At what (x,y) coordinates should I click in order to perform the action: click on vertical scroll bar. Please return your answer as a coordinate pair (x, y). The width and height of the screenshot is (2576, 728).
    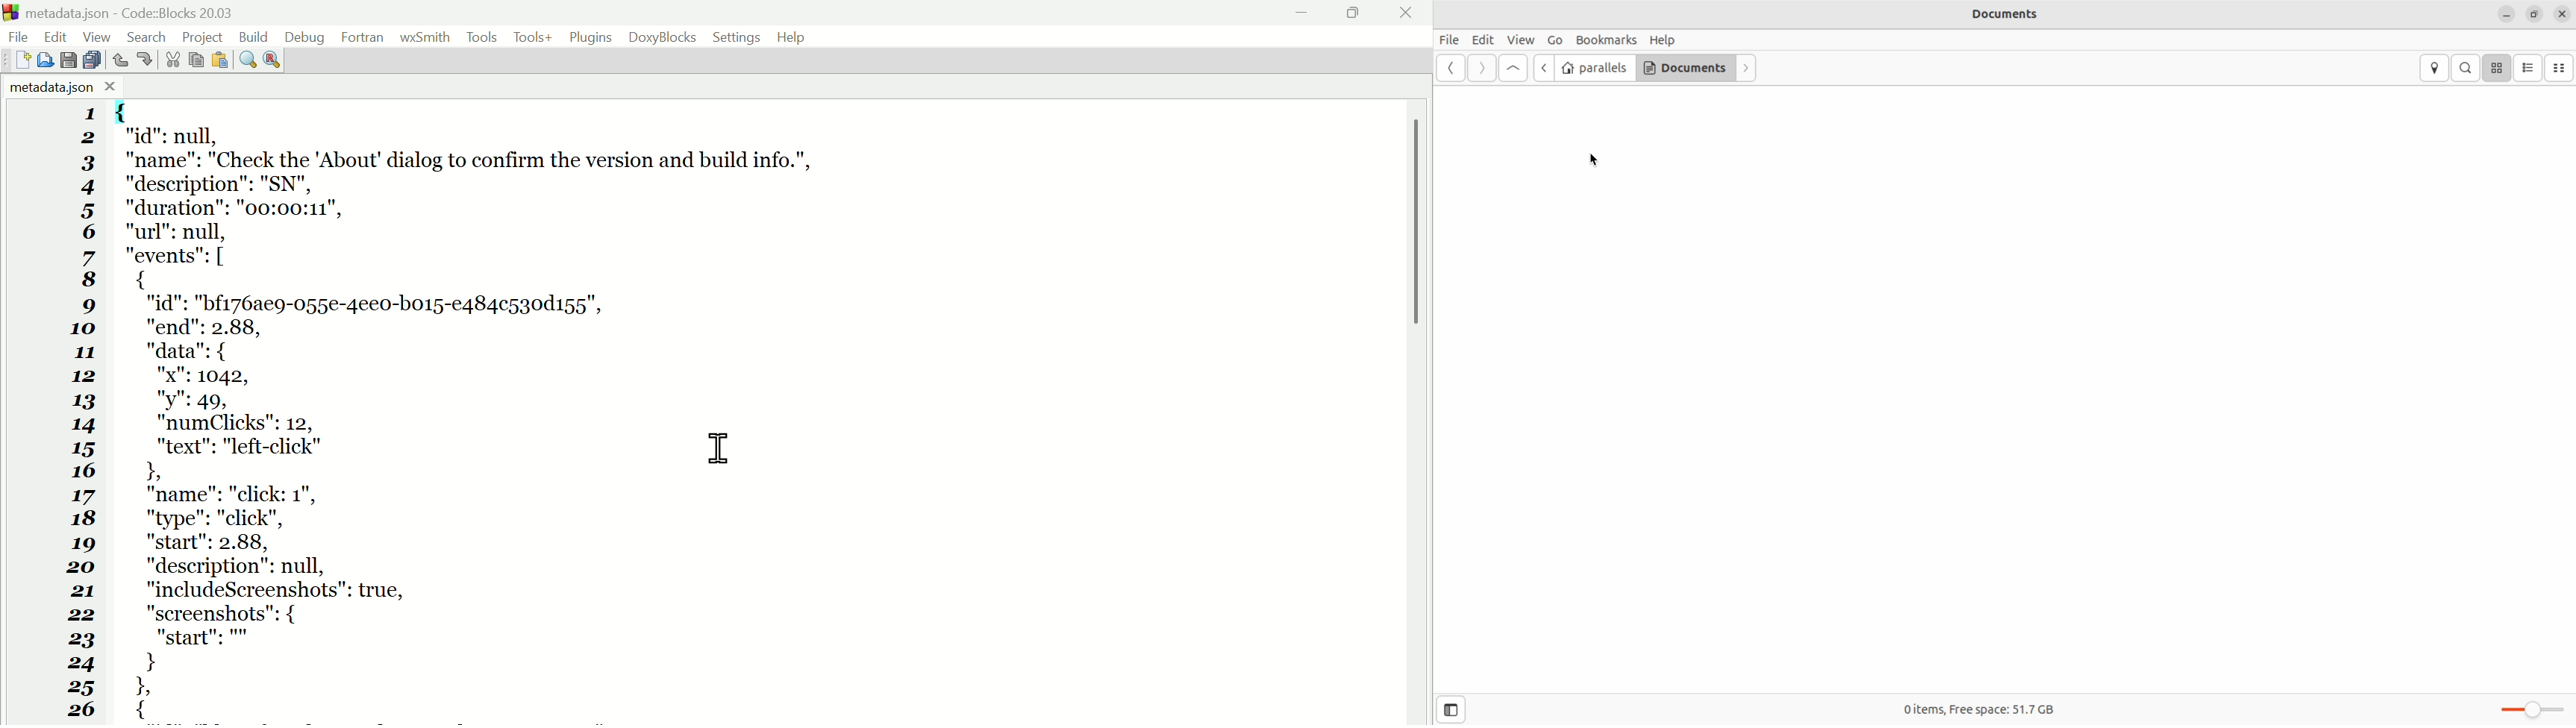
    Looking at the image, I should click on (1419, 257).